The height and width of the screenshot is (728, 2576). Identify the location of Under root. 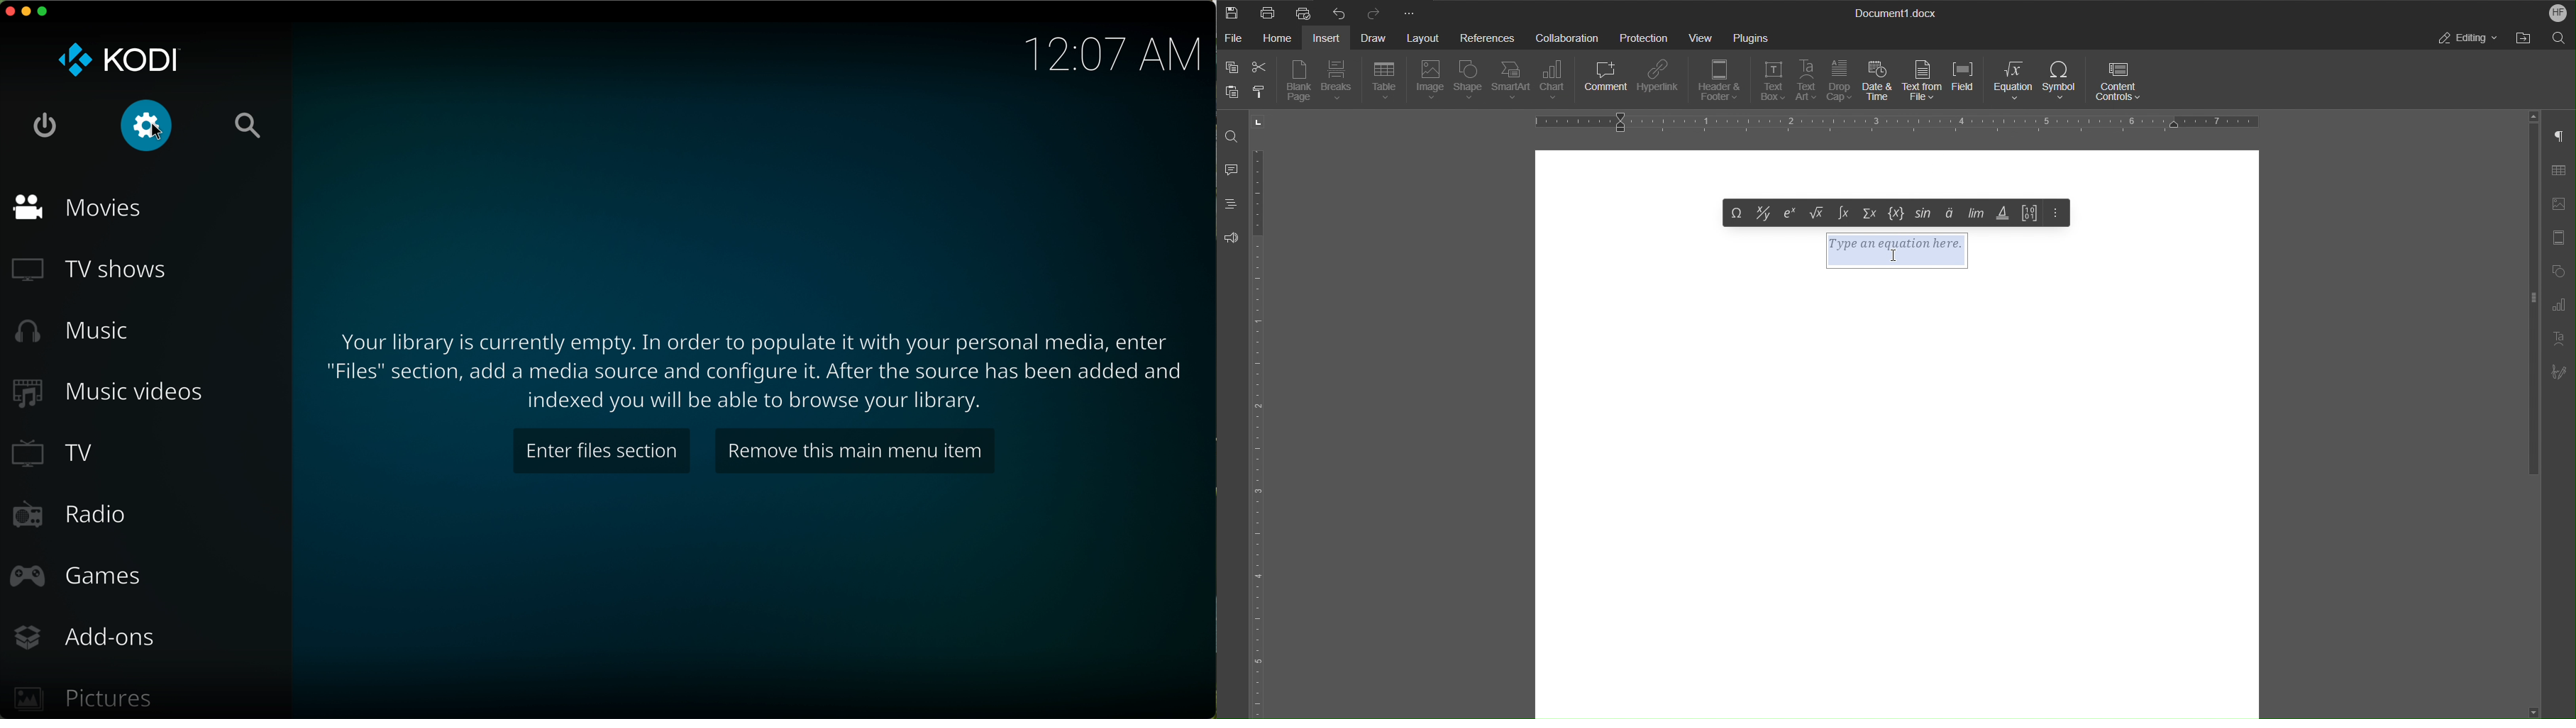
(1815, 212).